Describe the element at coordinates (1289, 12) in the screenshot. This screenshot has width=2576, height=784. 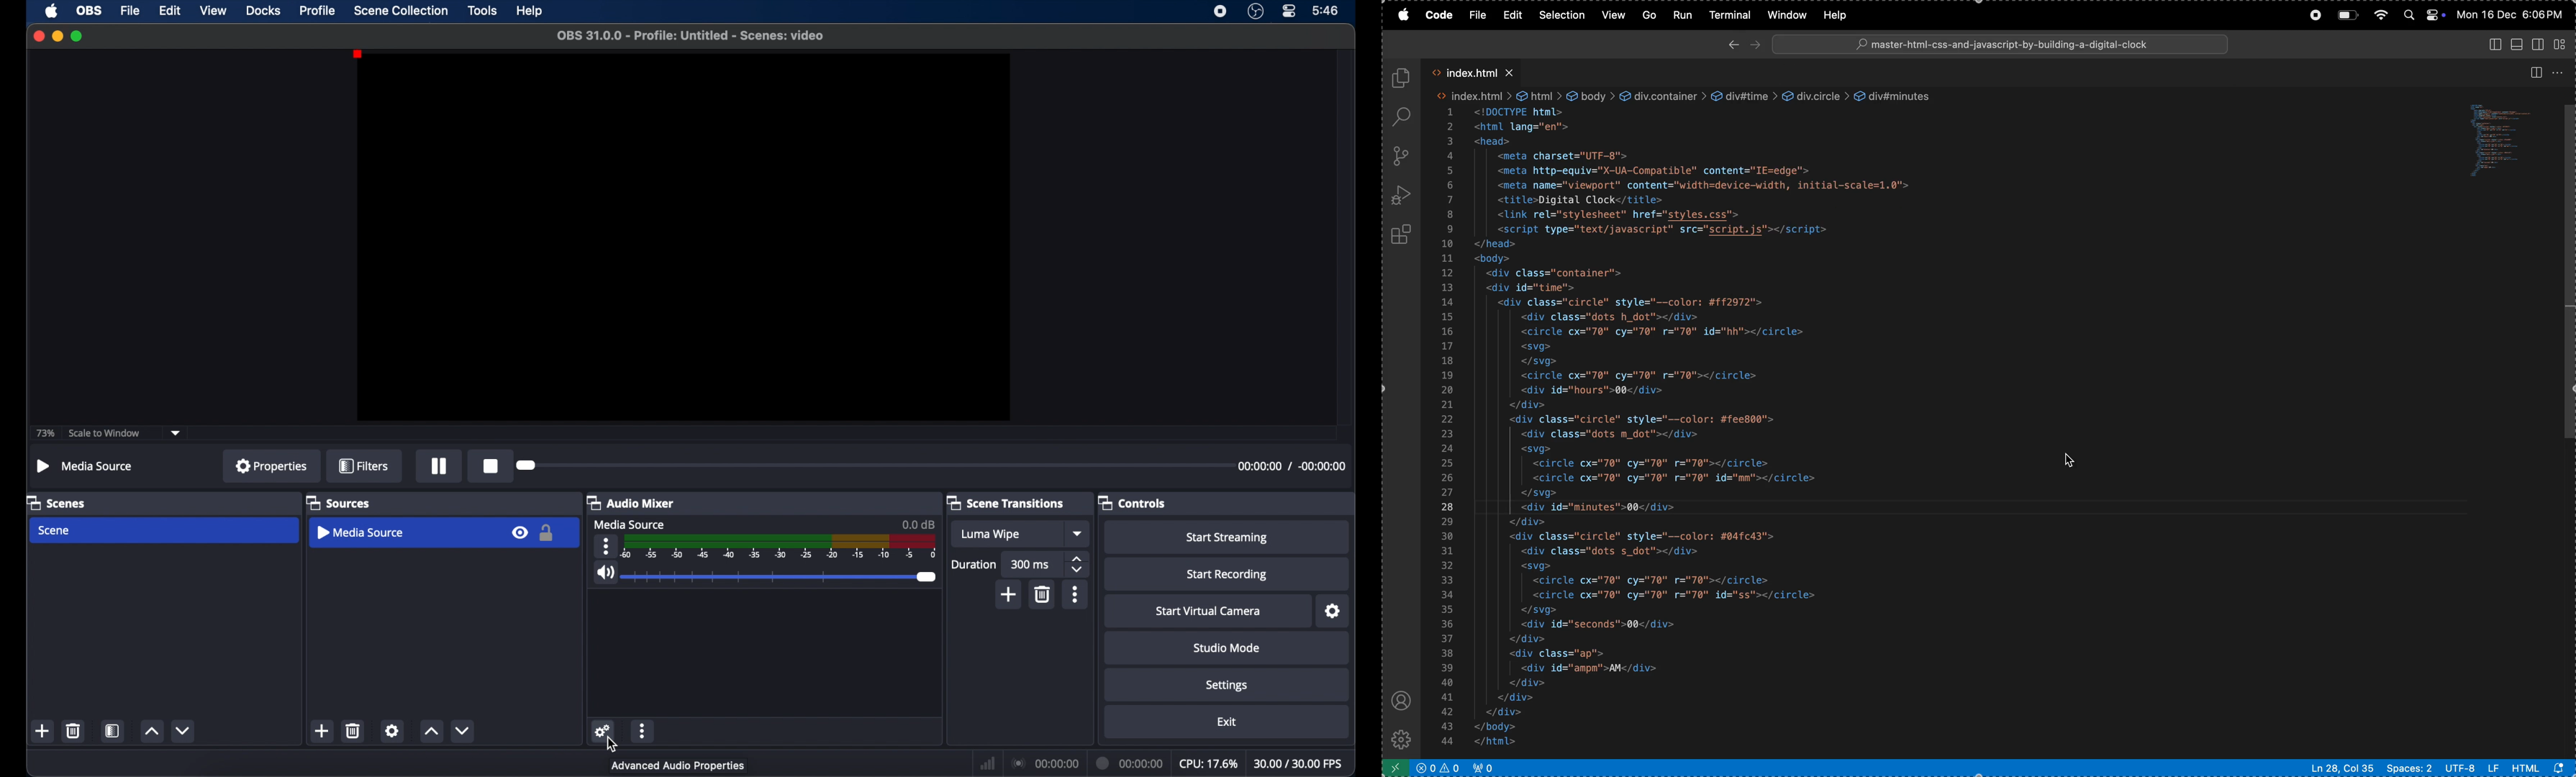
I see `control center` at that location.